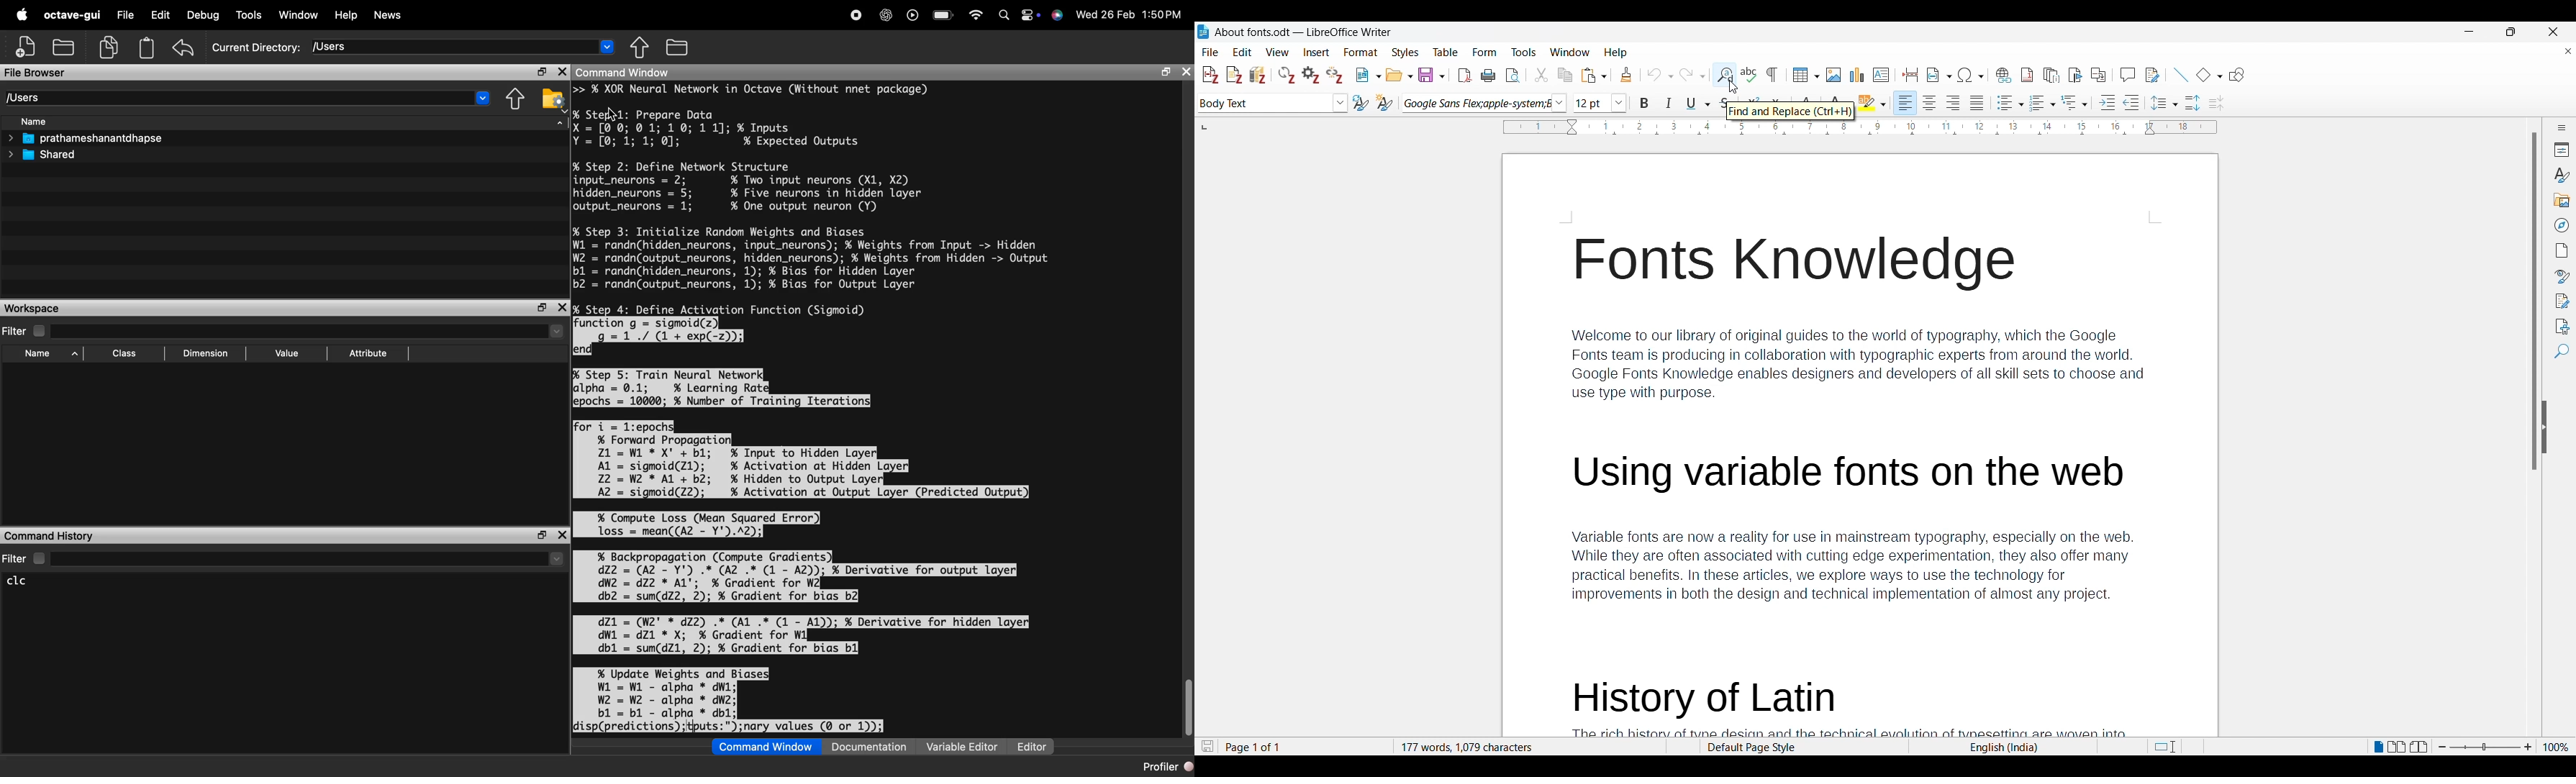 The image size is (2576, 784). I want to click on File menu, so click(1210, 52).